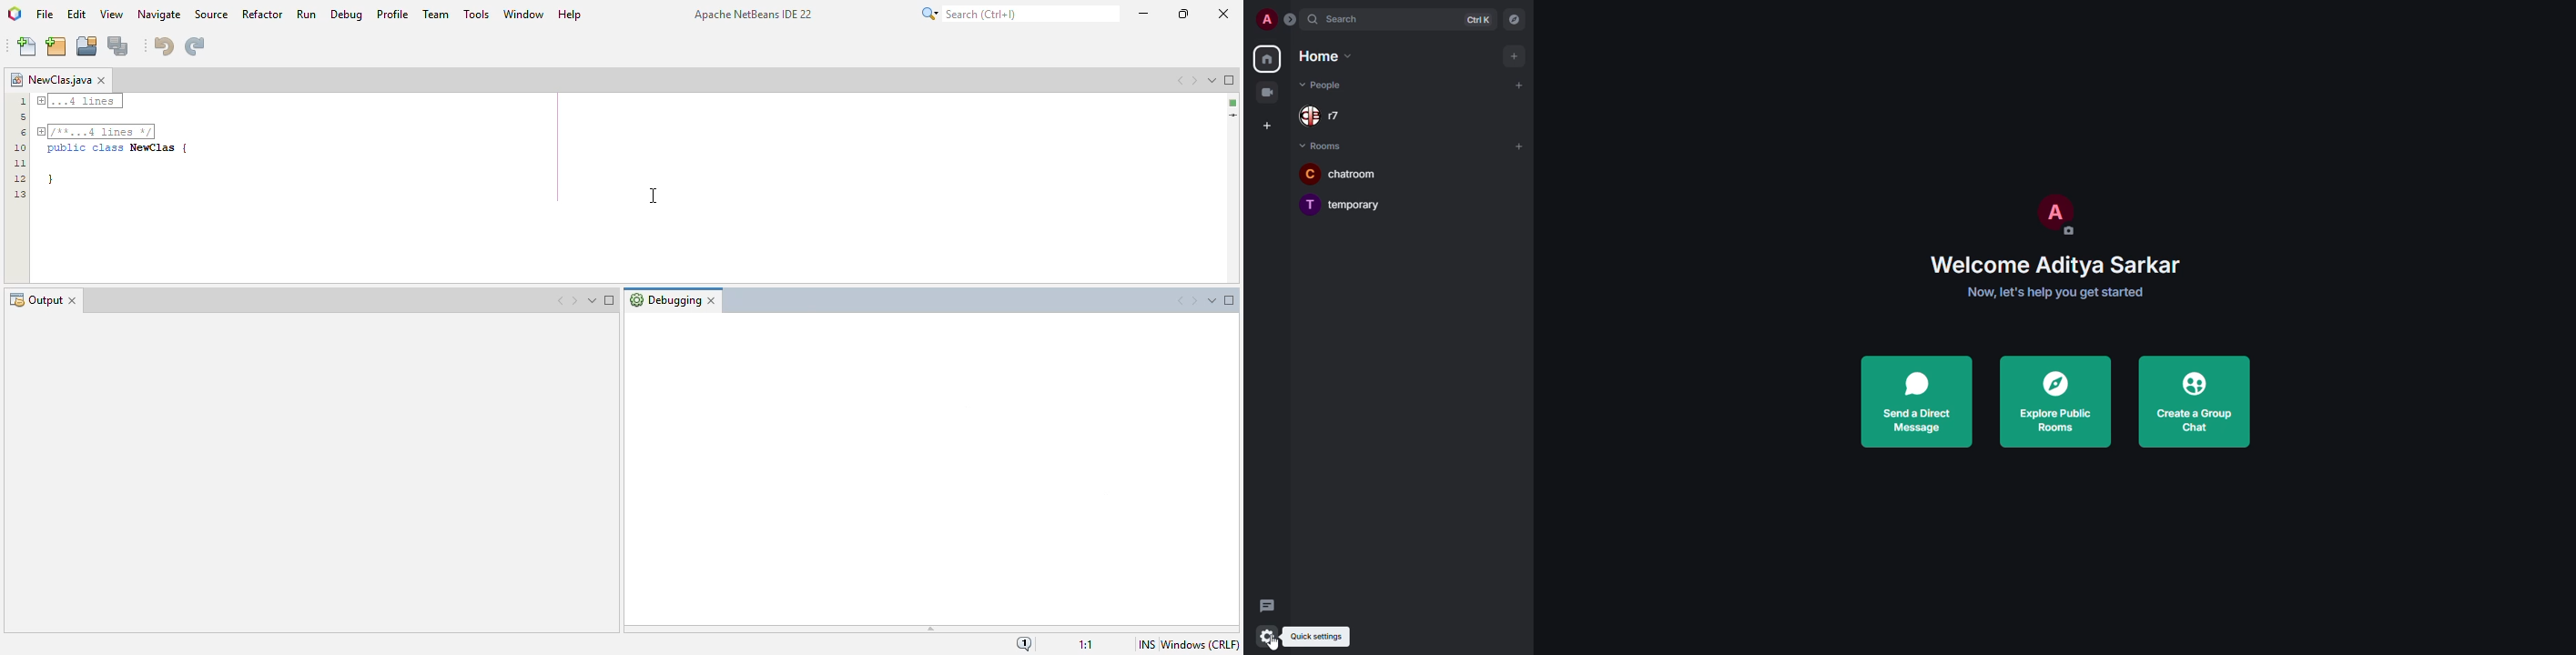  Describe the element at coordinates (1265, 636) in the screenshot. I see `quick settings` at that location.